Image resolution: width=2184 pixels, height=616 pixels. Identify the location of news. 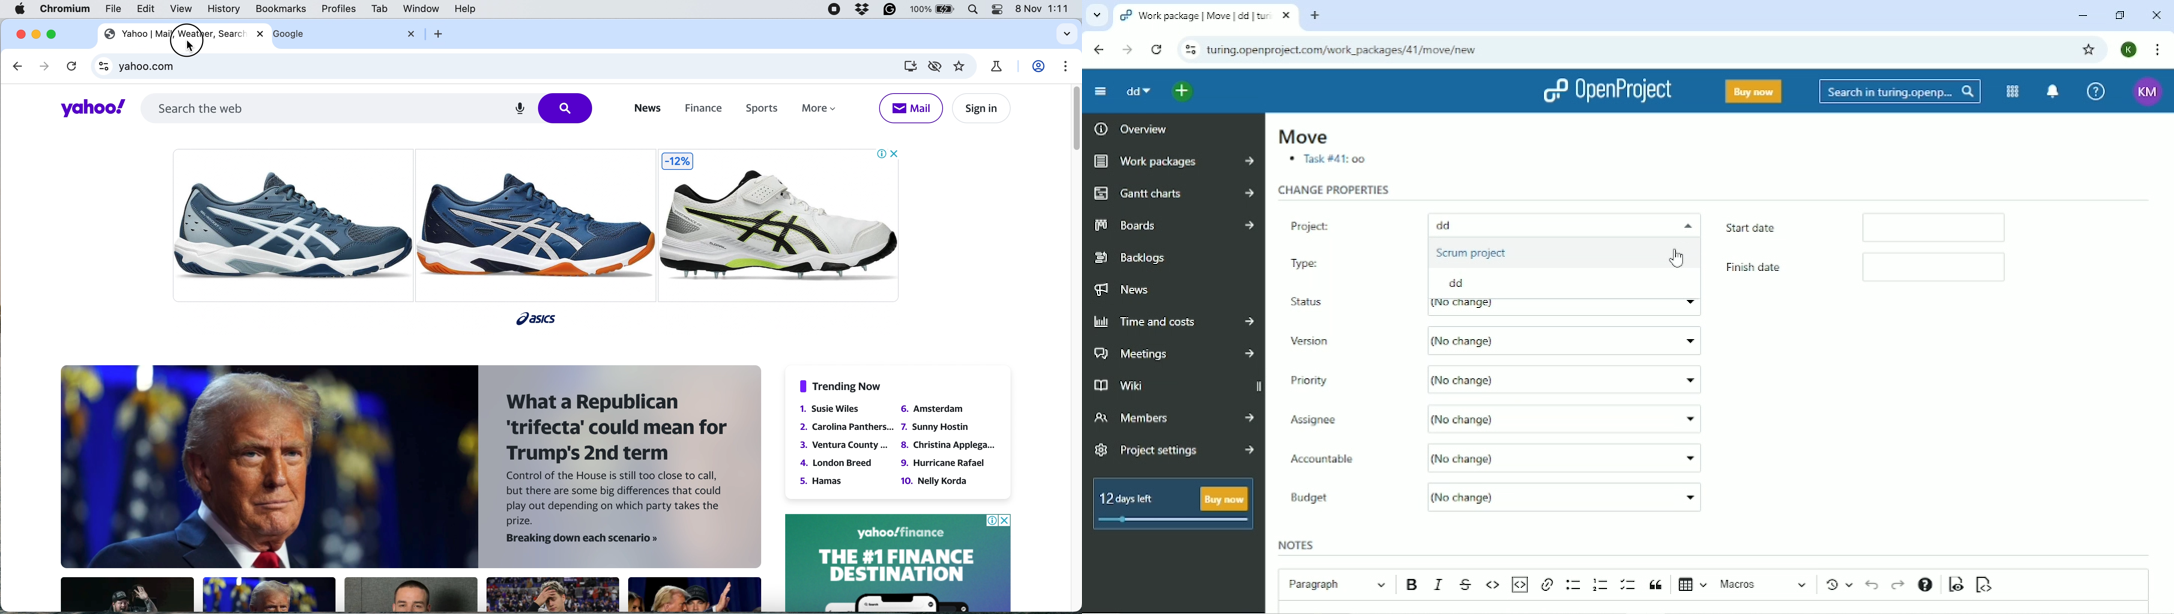
(646, 108).